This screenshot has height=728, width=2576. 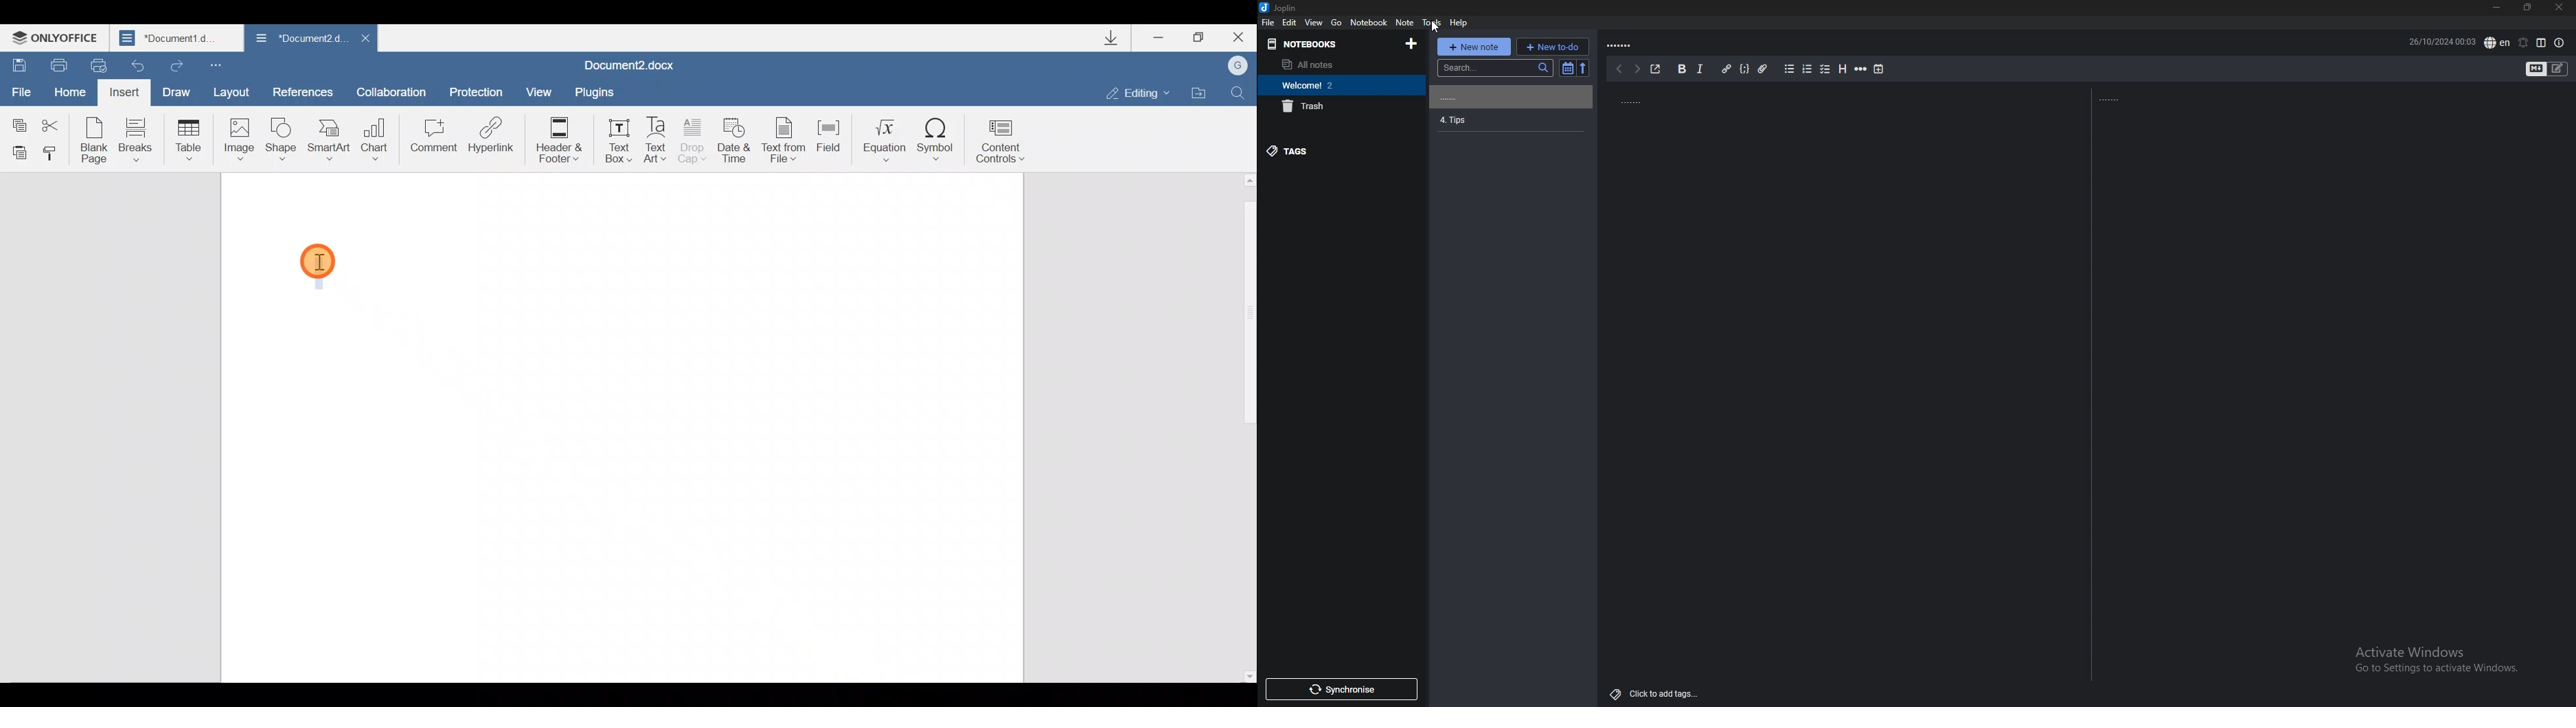 I want to click on file, so click(x=1268, y=23).